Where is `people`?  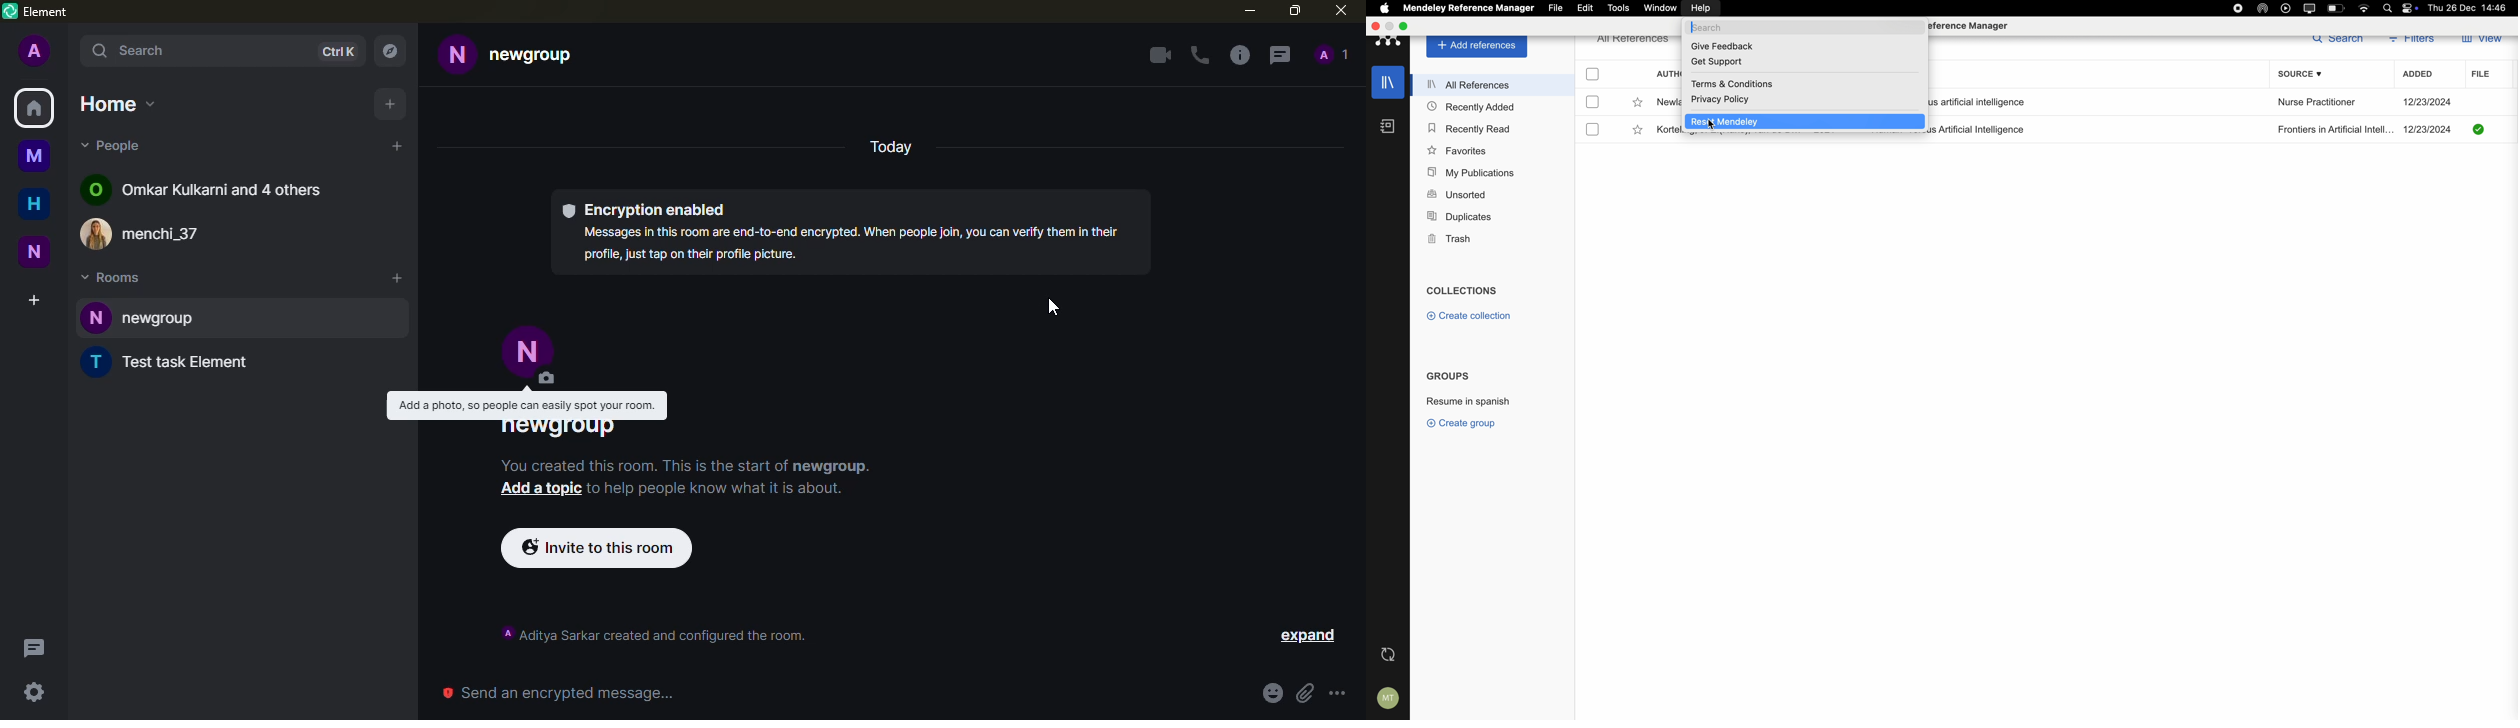 people is located at coordinates (114, 145).